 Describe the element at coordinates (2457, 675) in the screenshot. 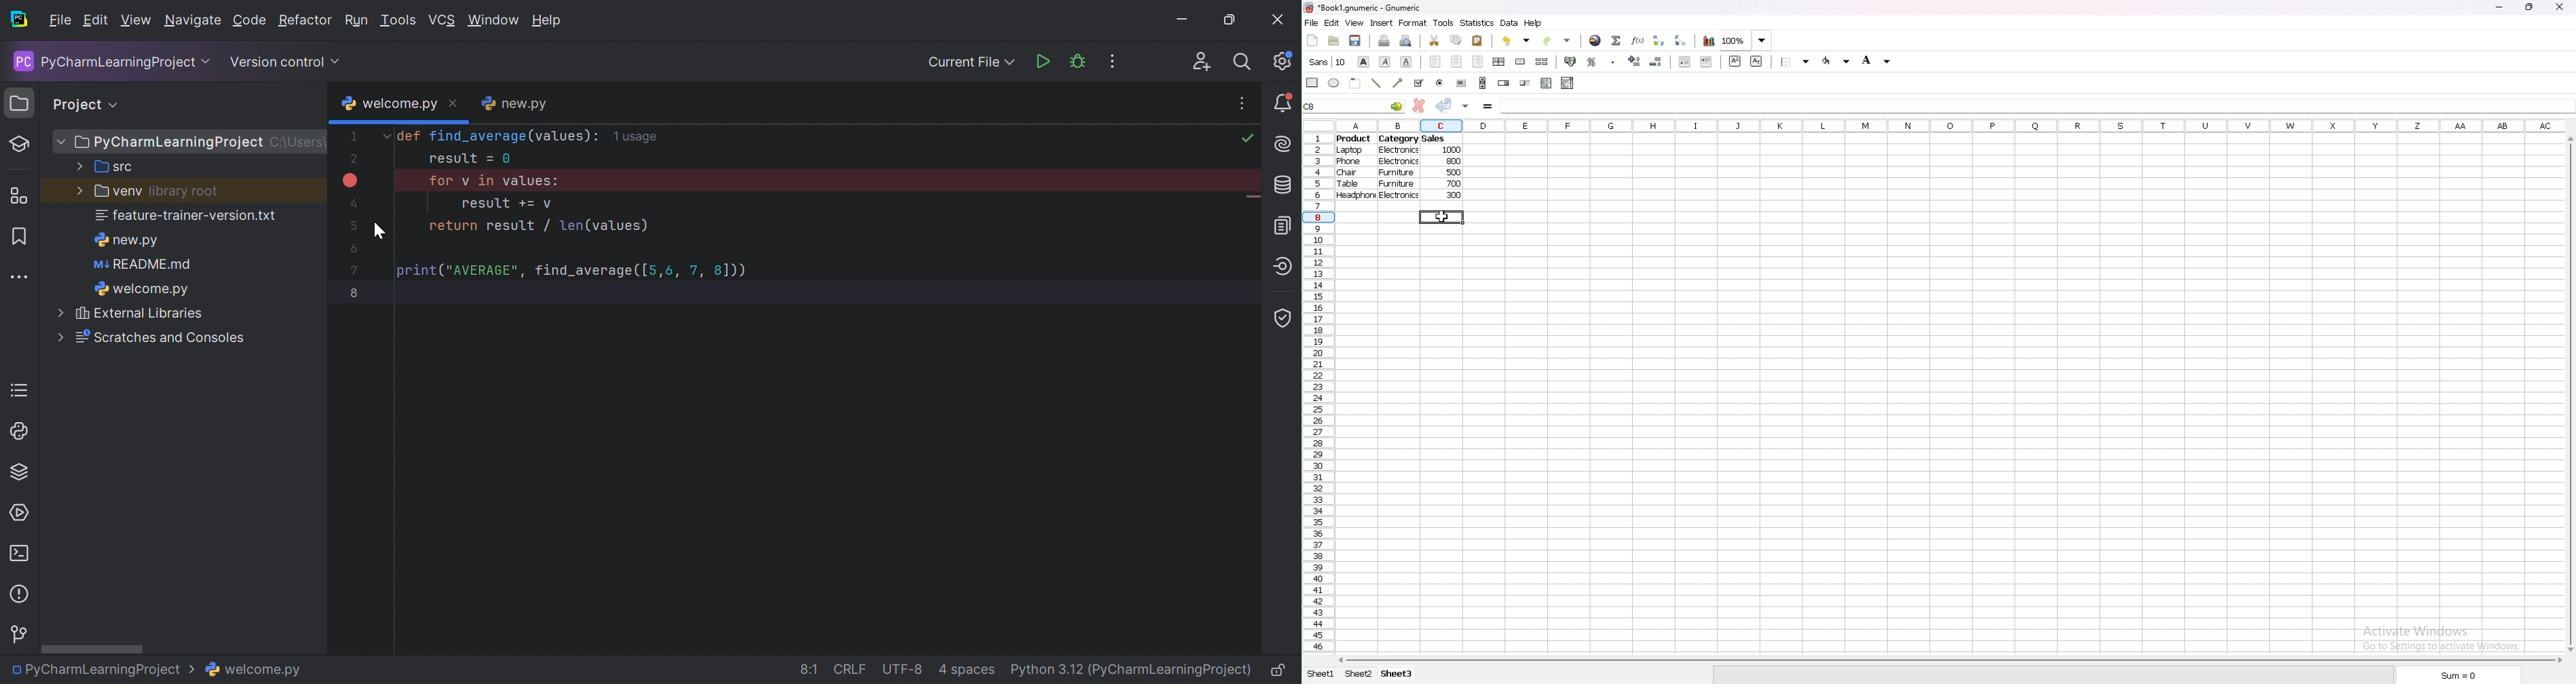

I see `sum` at that location.